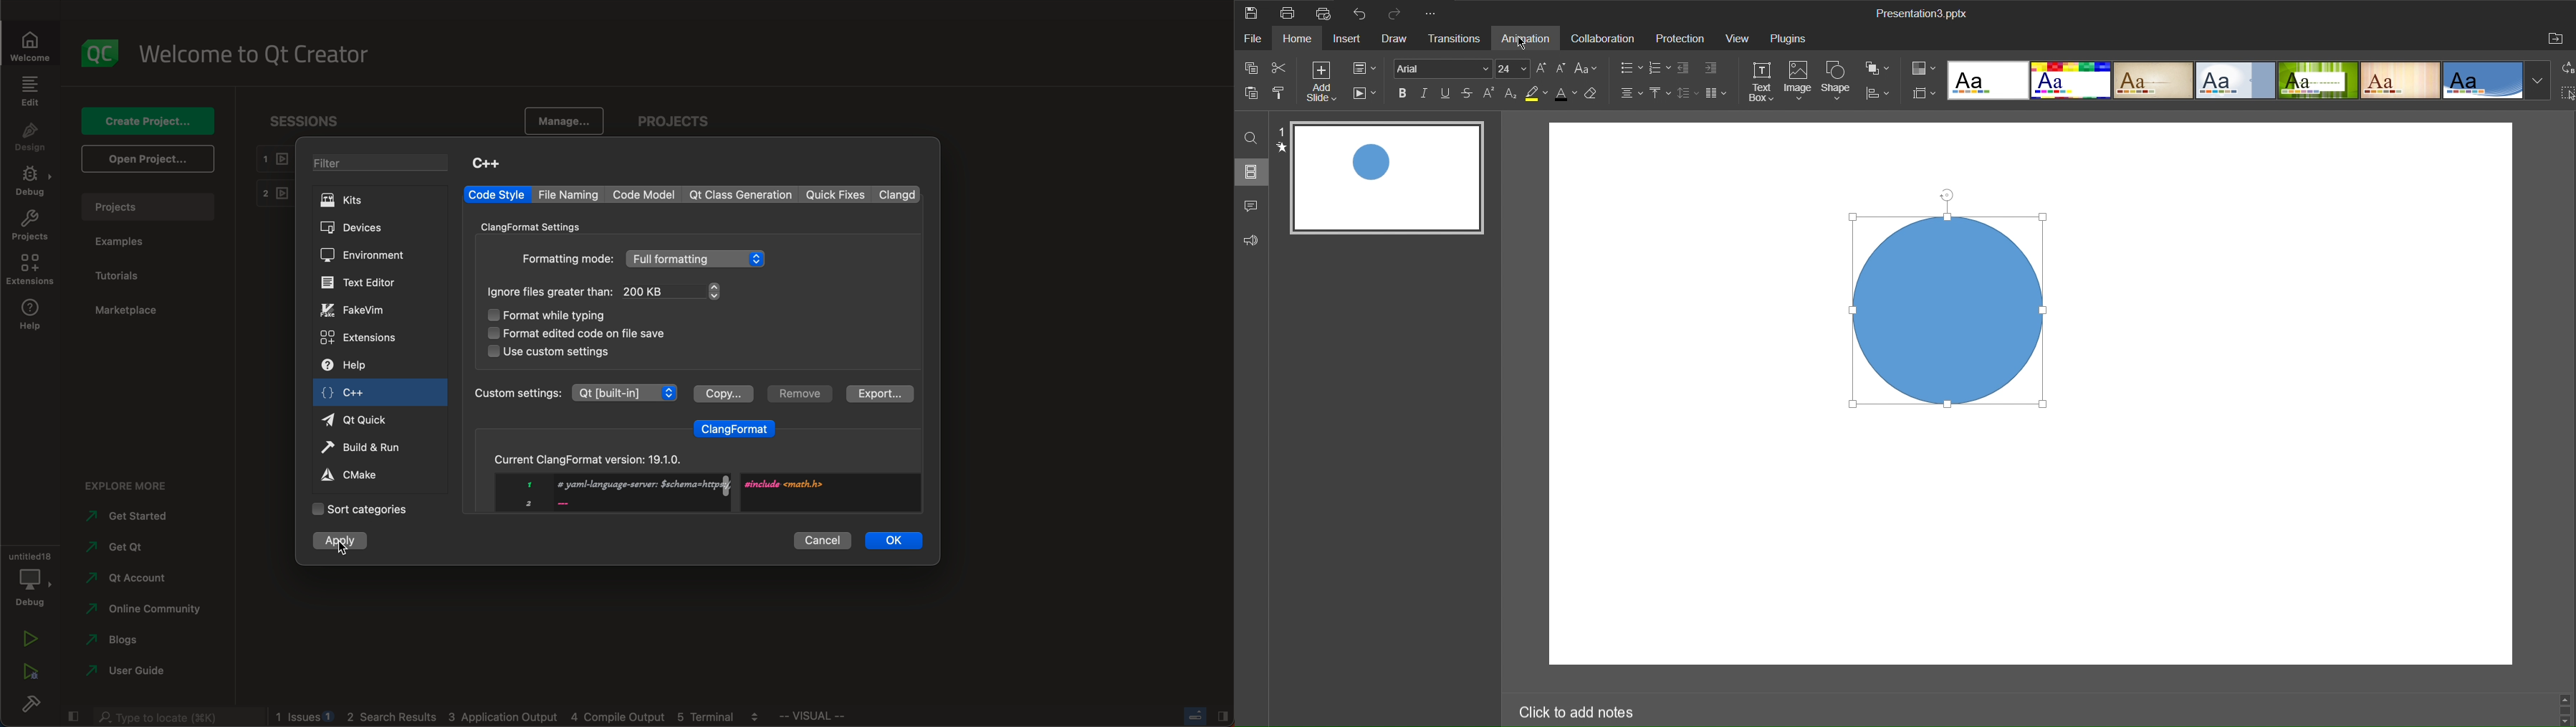 This screenshot has height=728, width=2576. What do you see at coordinates (366, 449) in the screenshot?
I see `build and run` at bounding box center [366, 449].